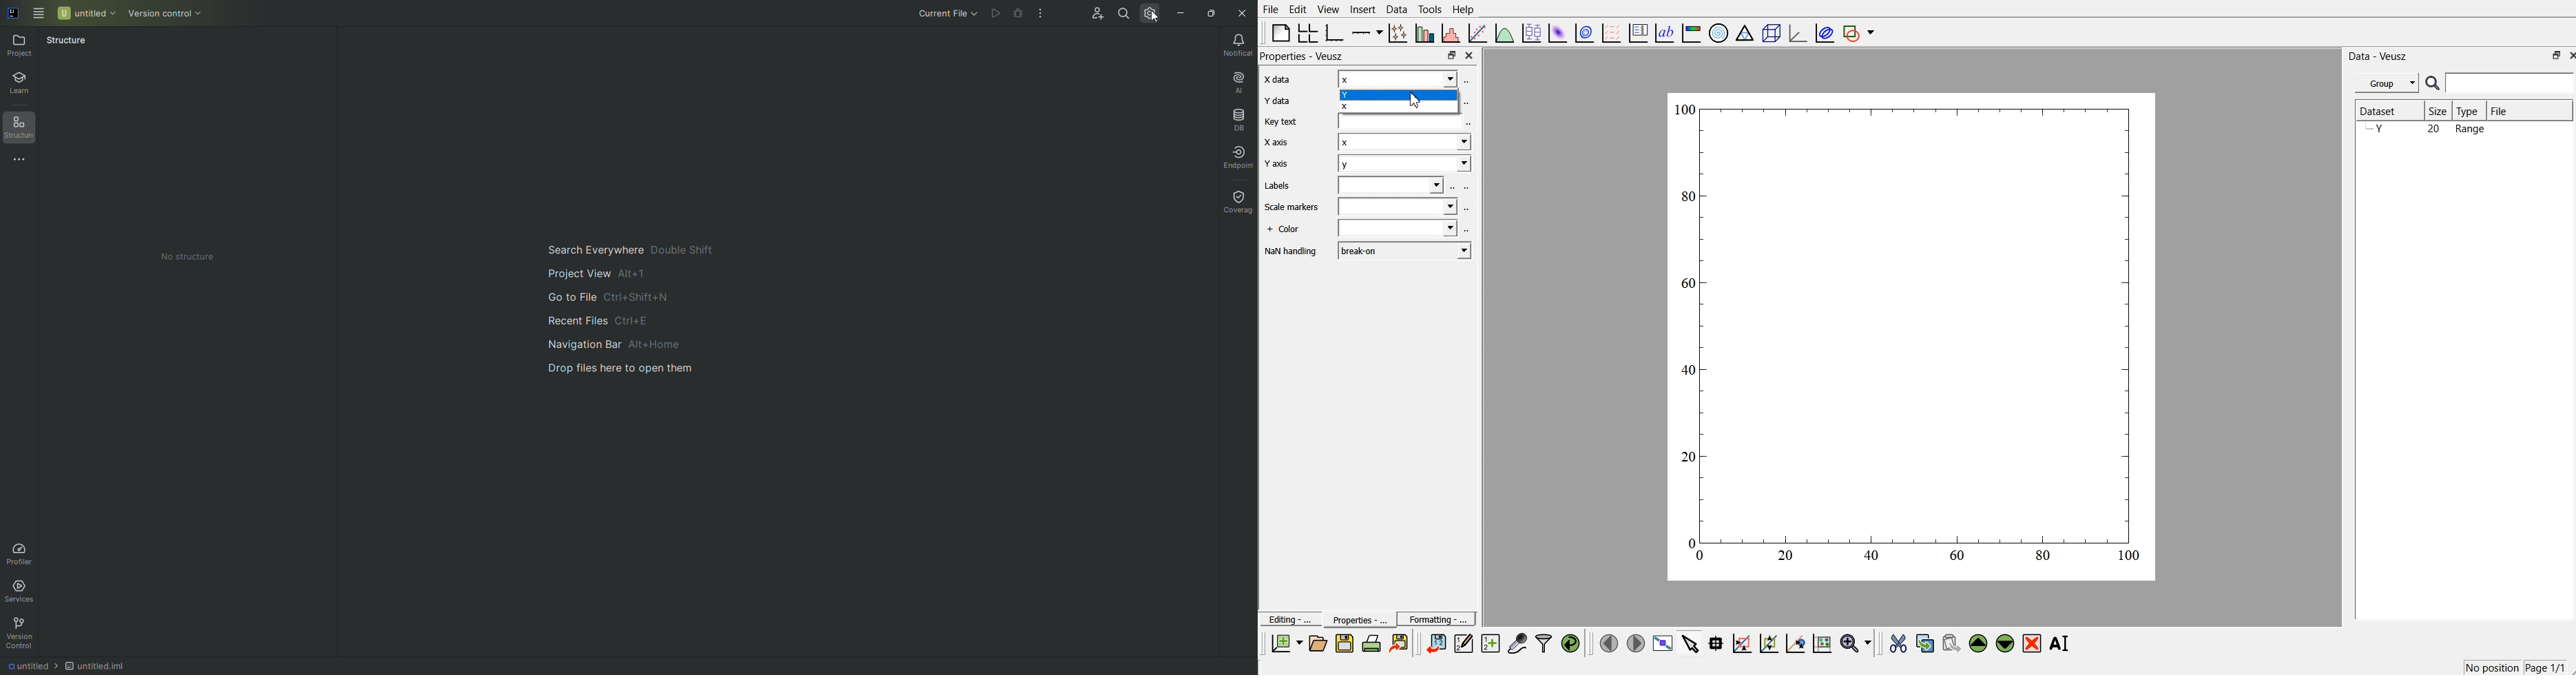  What do you see at coordinates (1291, 208) in the screenshot?
I see `| Scale markers` at bounding box center [1291, 208].